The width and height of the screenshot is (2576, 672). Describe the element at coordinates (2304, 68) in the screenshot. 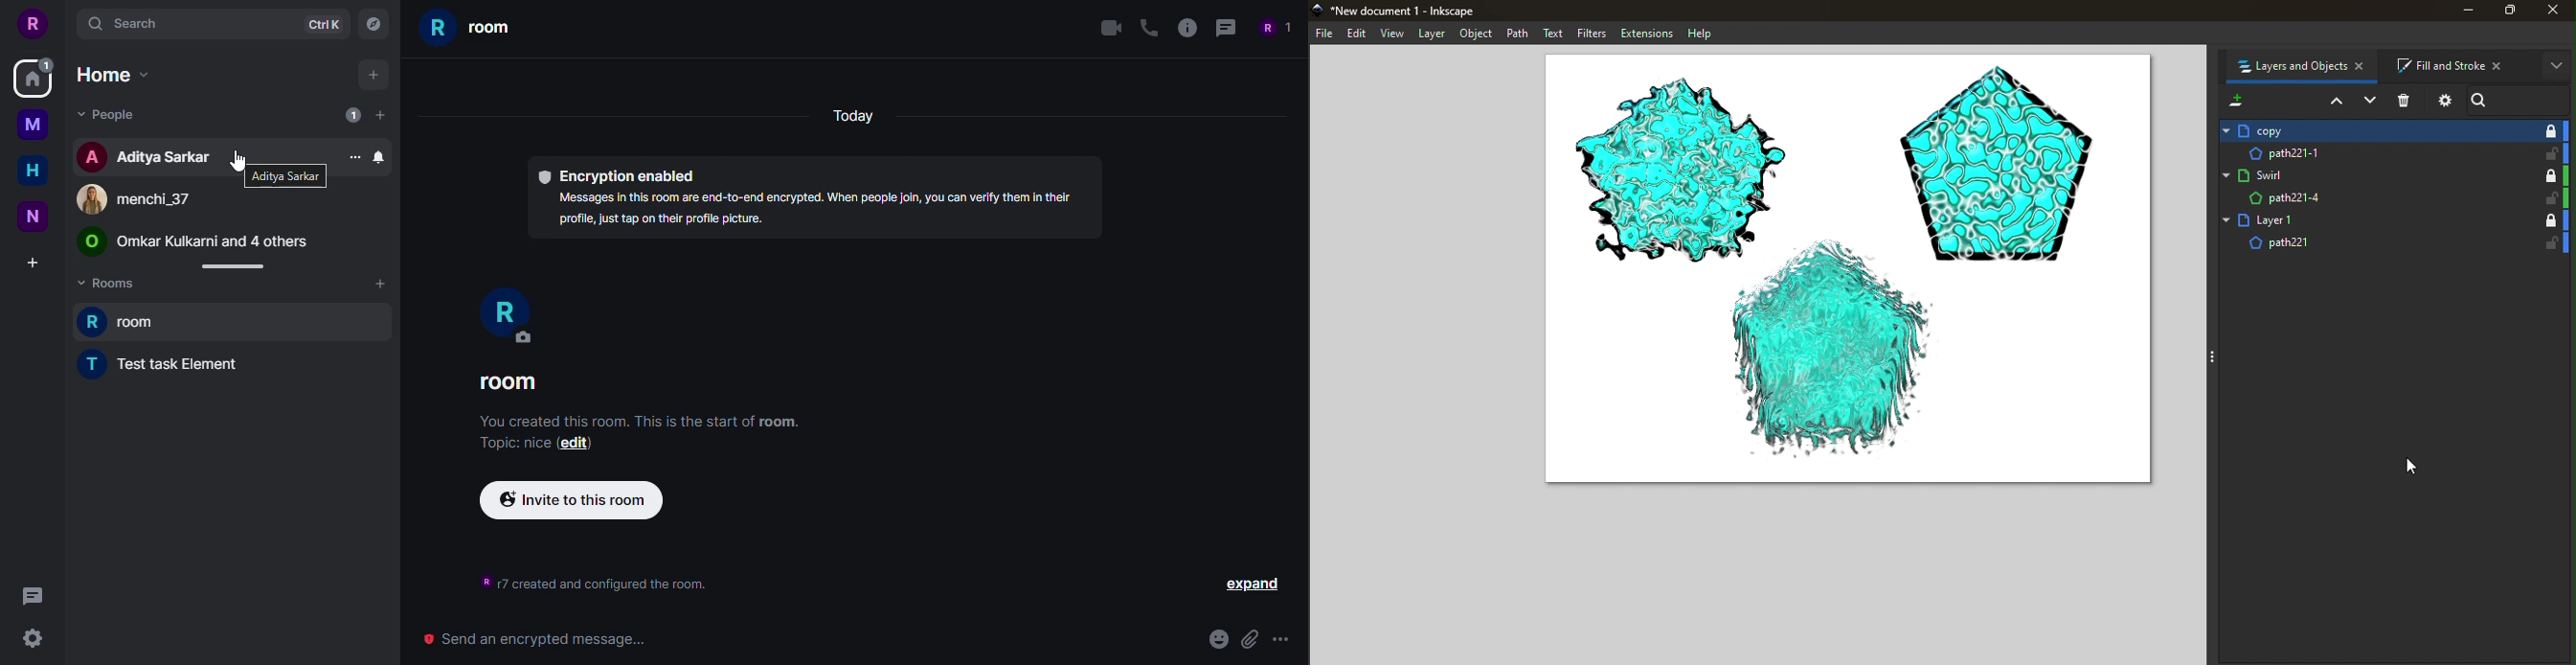

I see `Layers and objects` at that location.